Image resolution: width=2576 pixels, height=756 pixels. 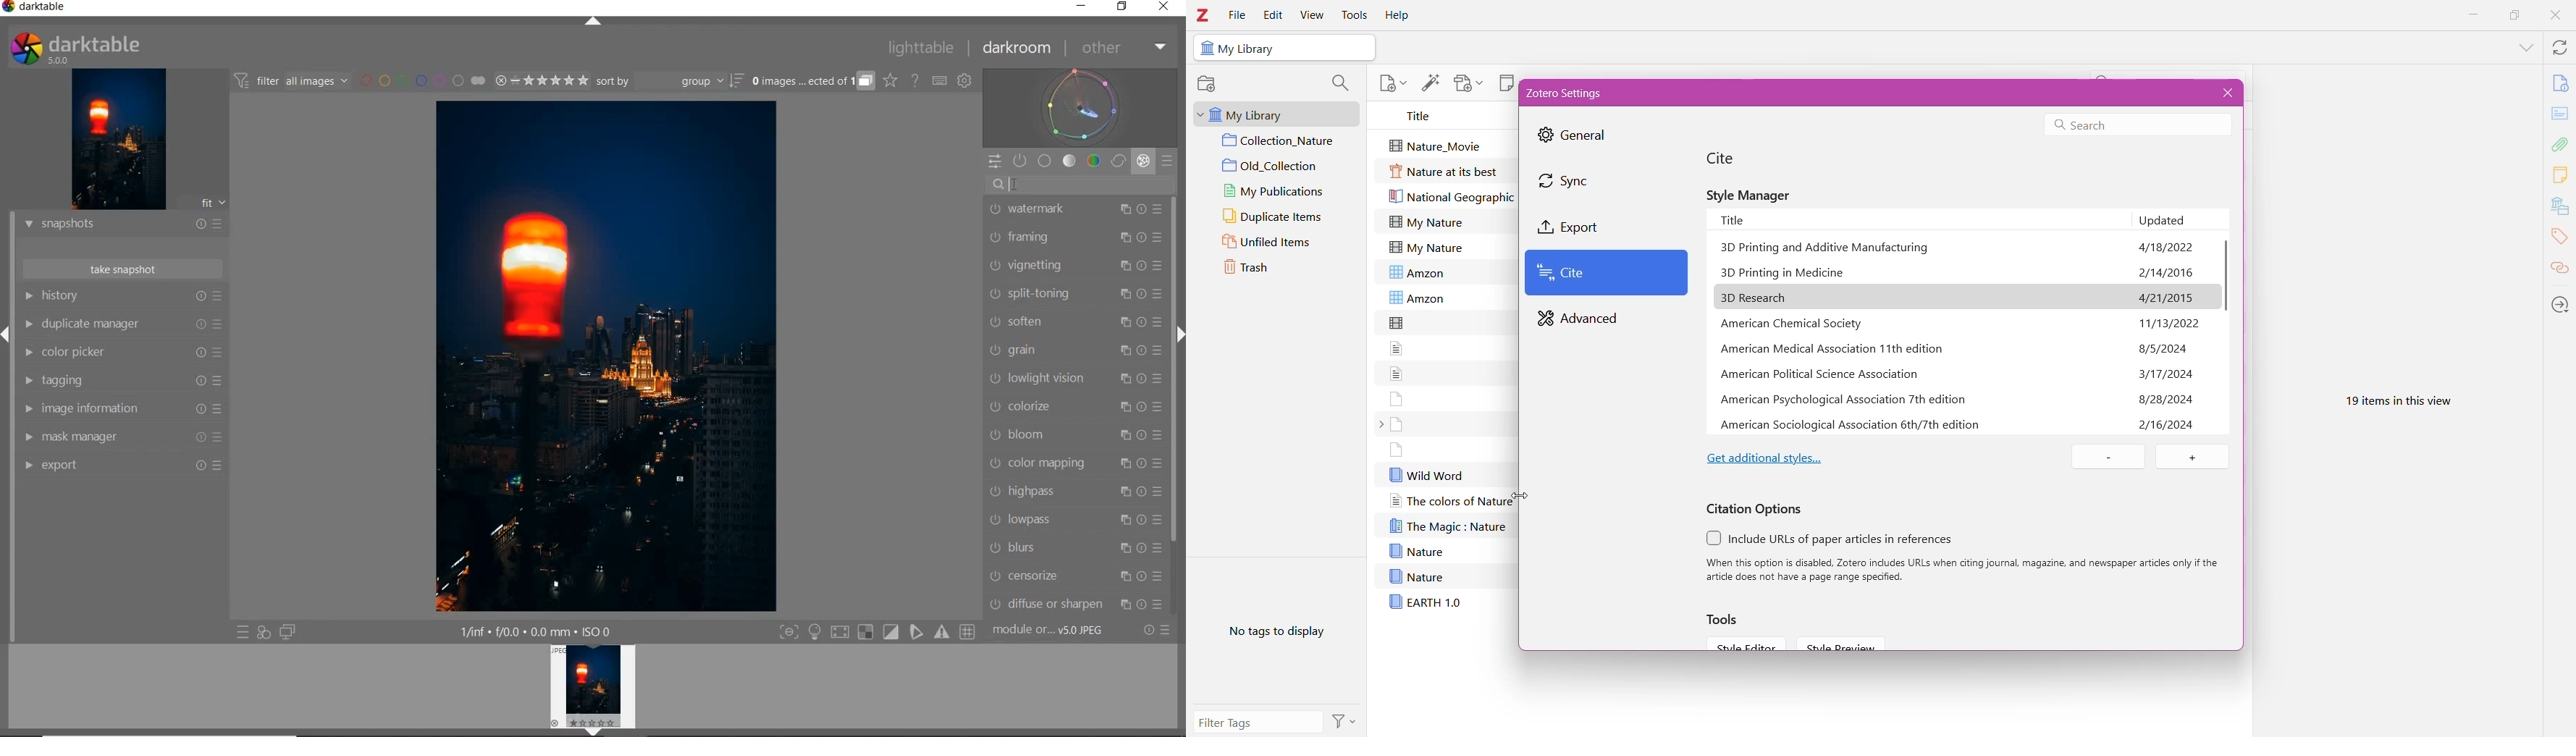 I want to click on SET KEYBOARD SHORTCUTS, so click(x=940, y=80).